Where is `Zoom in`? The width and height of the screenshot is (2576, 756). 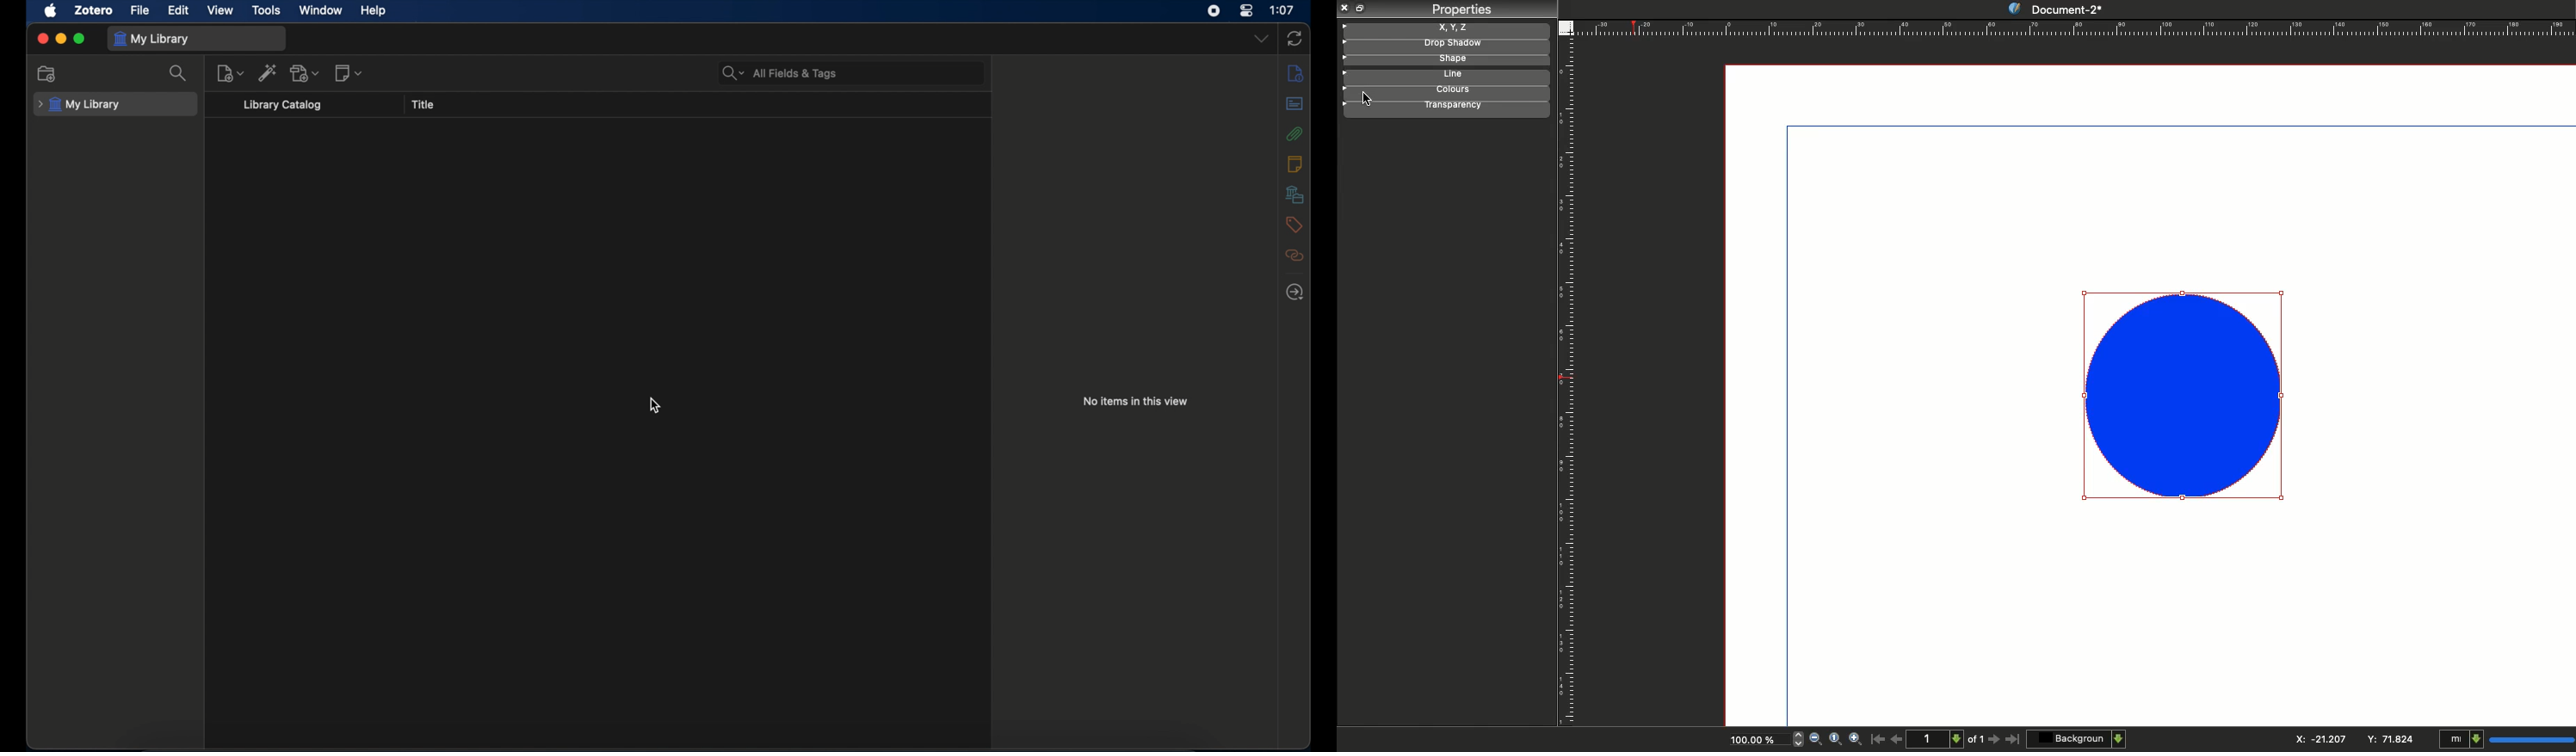
Zoom in is located at coordinates (1856, 740).